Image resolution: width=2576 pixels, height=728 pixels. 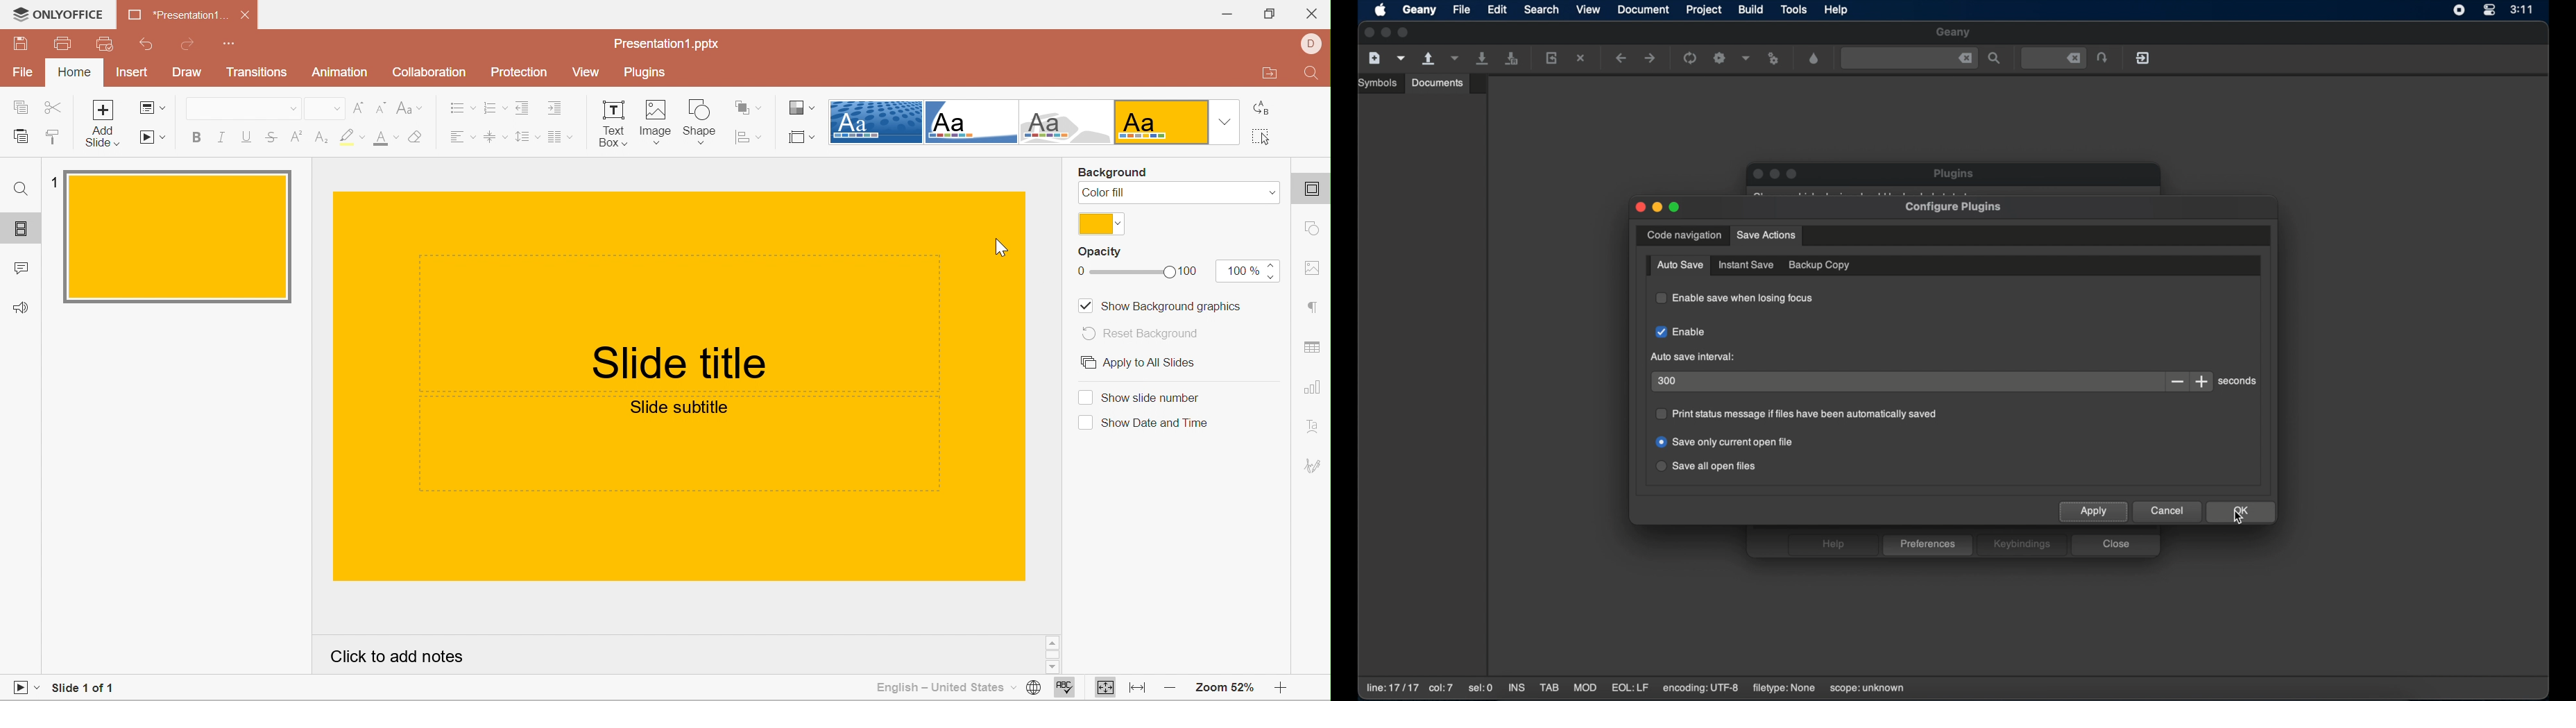 What do you see at coordinates (1270, 75) in the screenshot?
I see `Open file location` at bounding box center [1270, 75].